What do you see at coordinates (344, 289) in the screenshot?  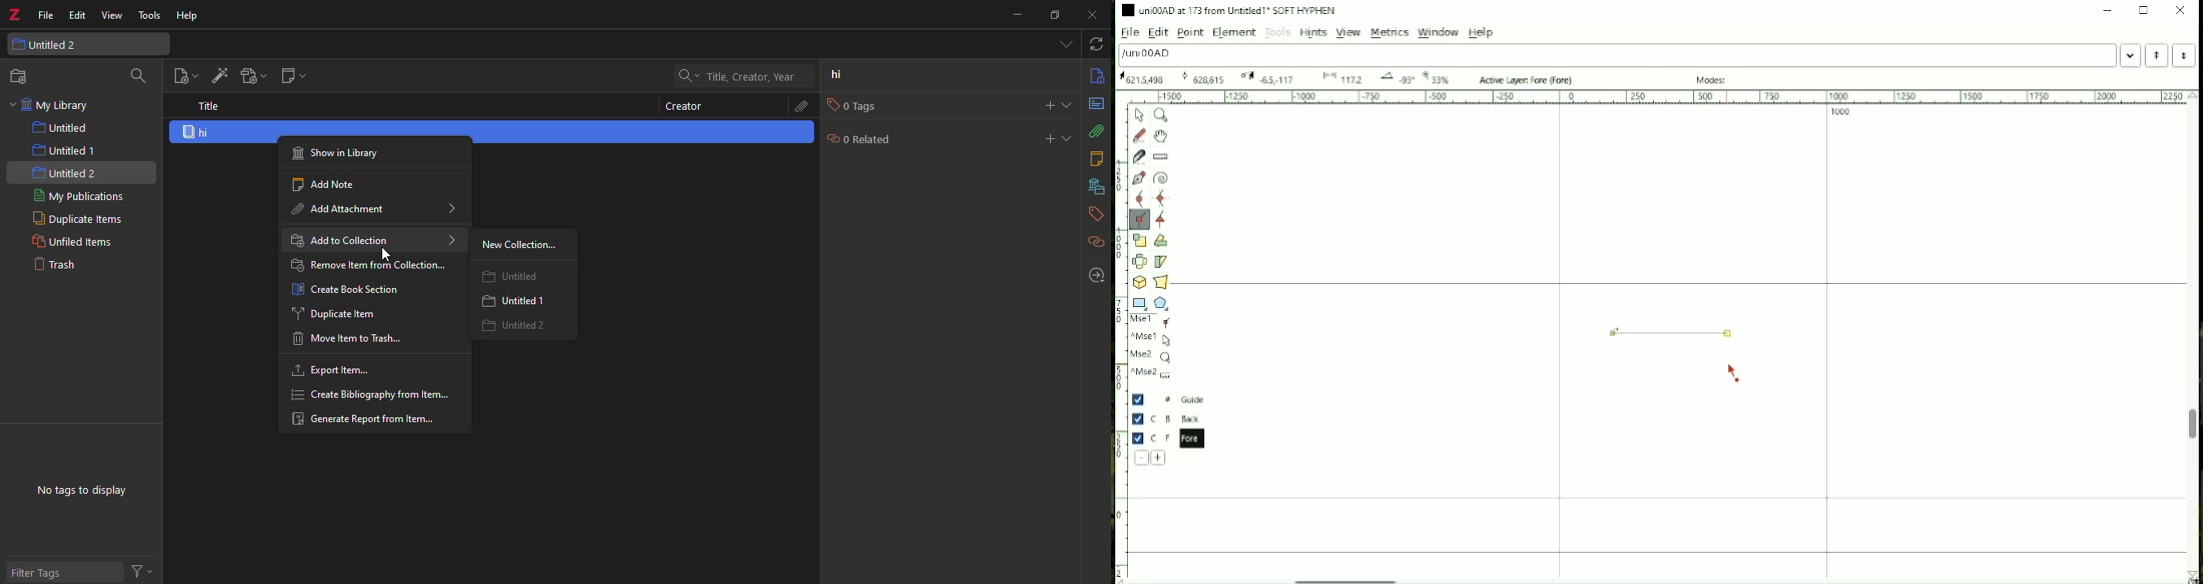 I see `create book Section` at bounding box center [344, 289].